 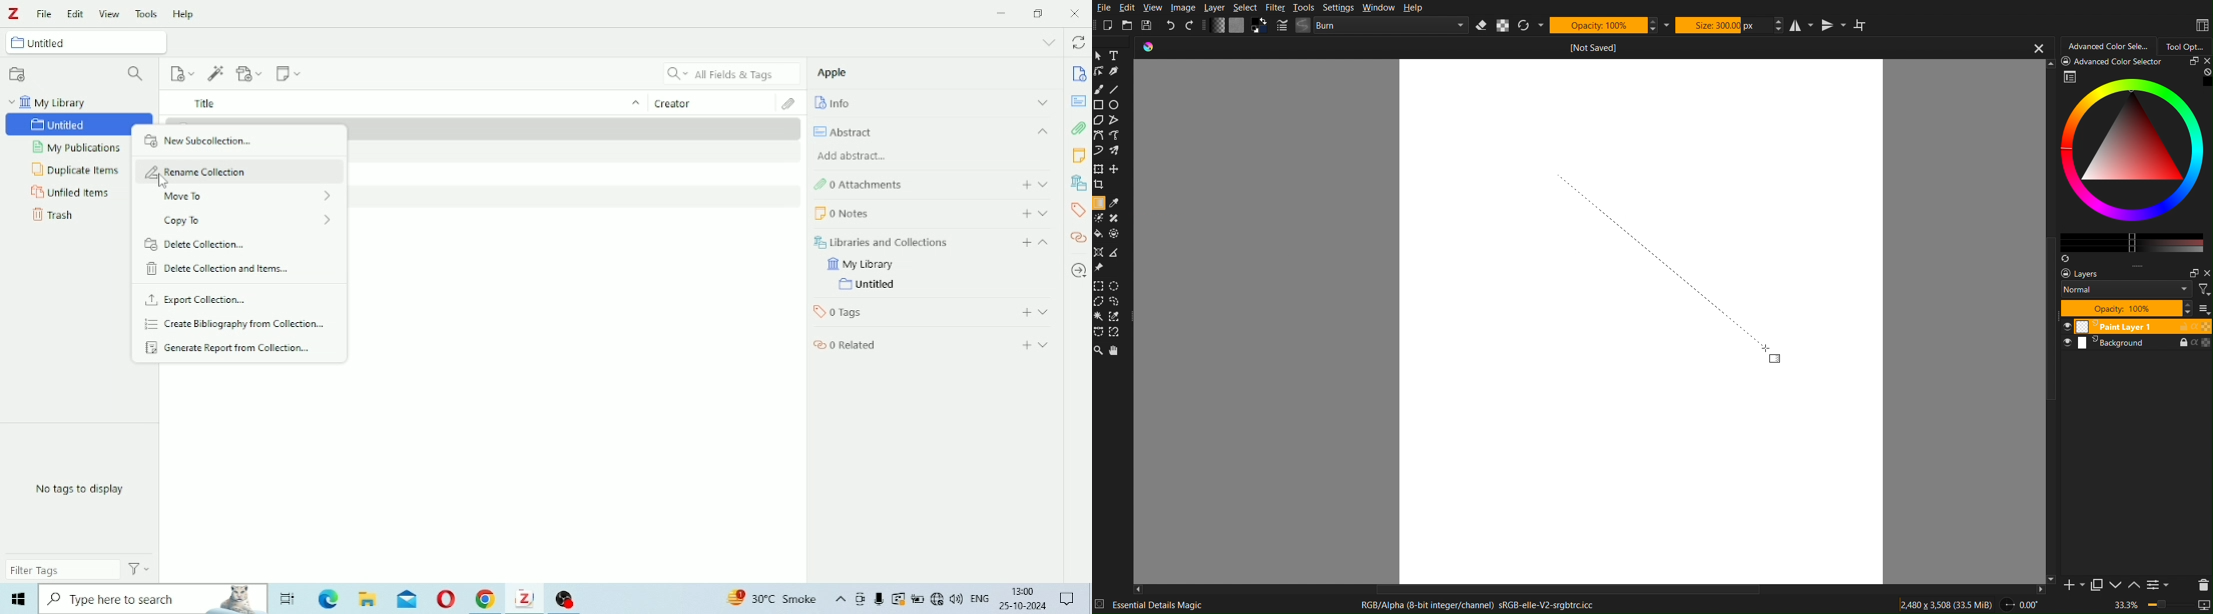 What do you see at coordinates (231, 348) in the screenshot?
I see `Generate Report trom Collection.` at bounding box center [231, 348].